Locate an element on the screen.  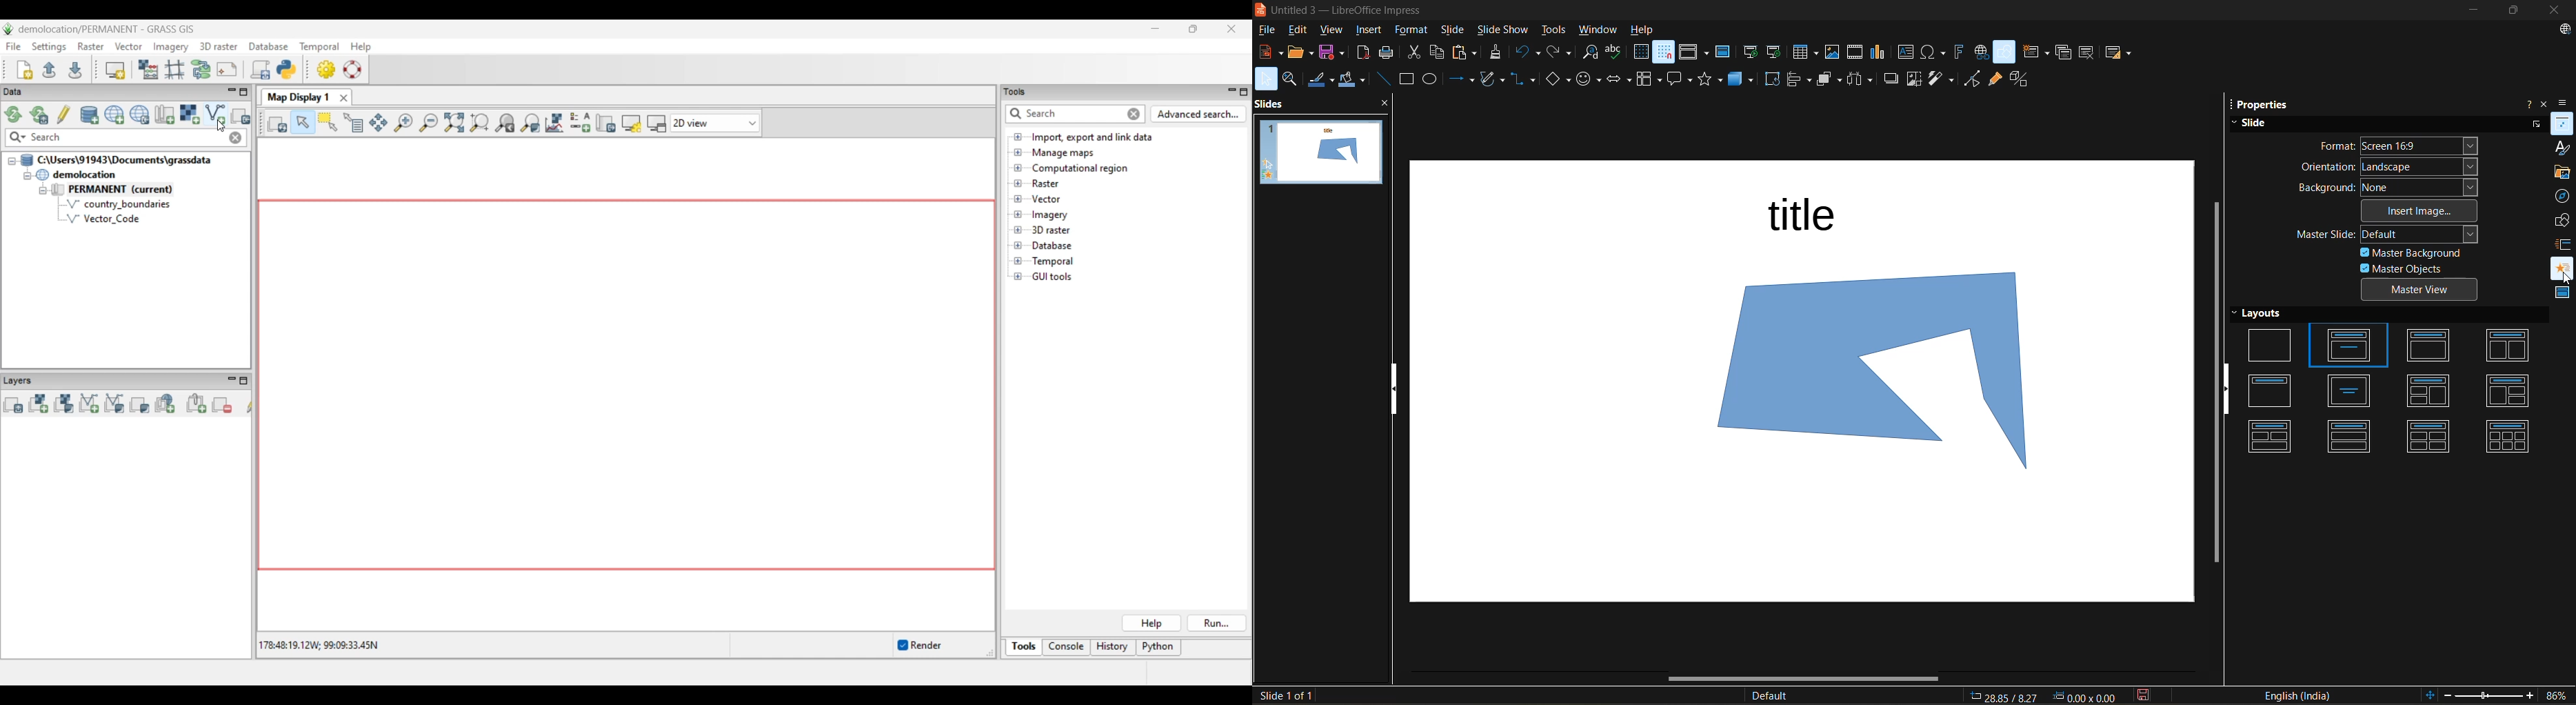
select is located at coordinates (1267, 79).